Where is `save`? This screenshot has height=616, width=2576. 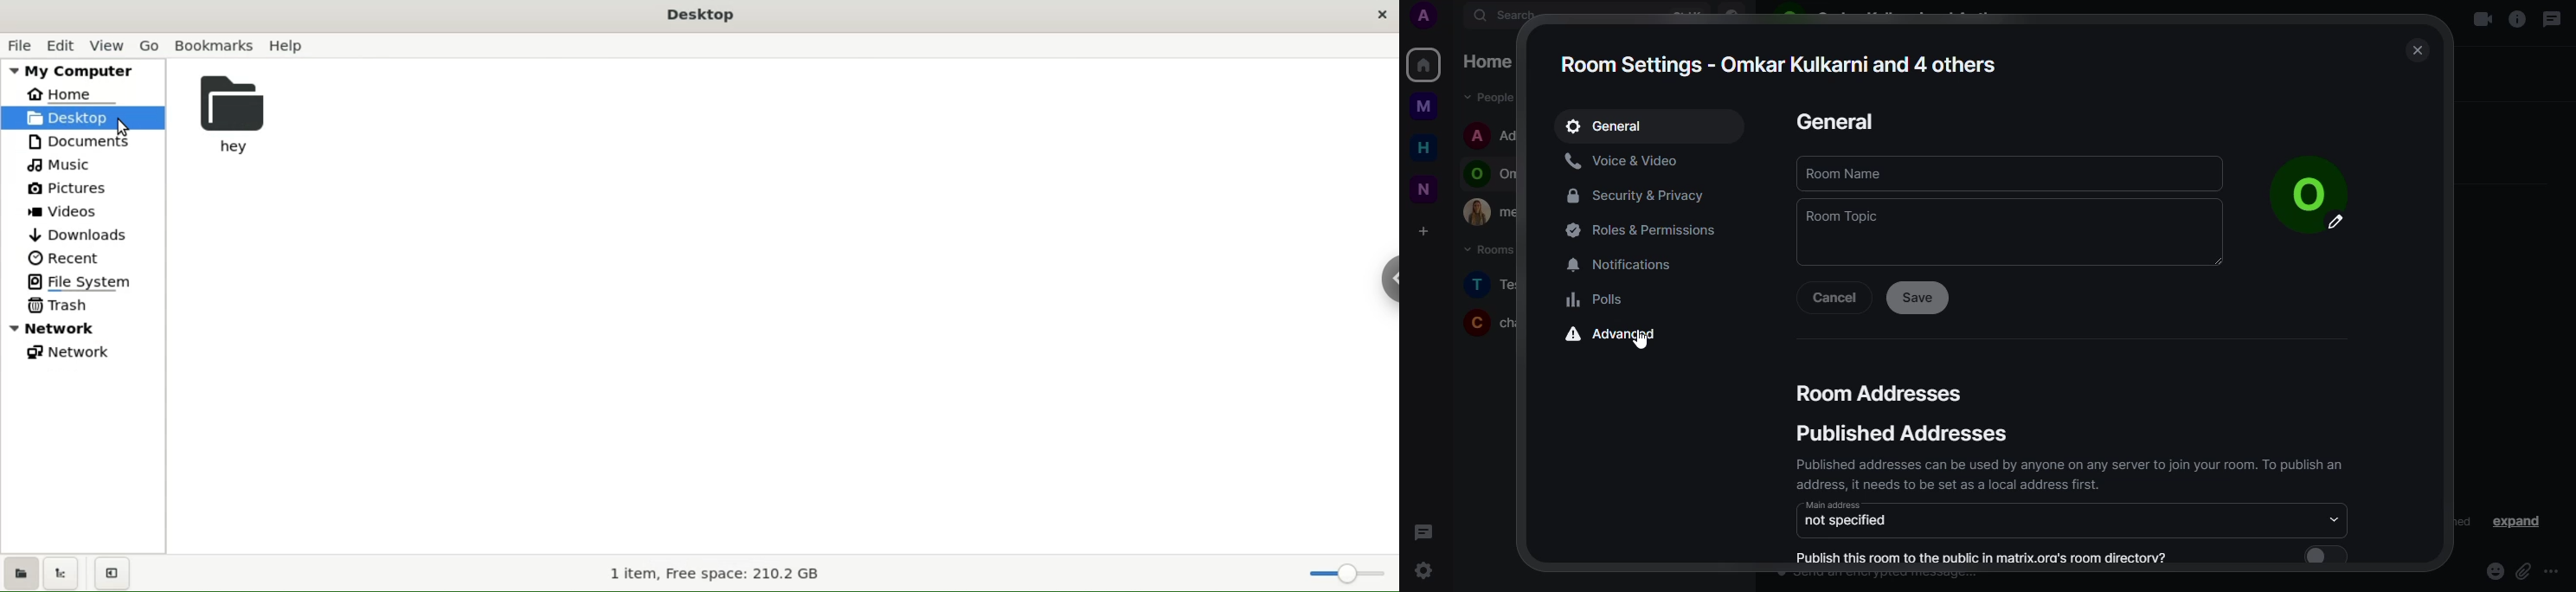 save is located at coordinates (1919, 296).